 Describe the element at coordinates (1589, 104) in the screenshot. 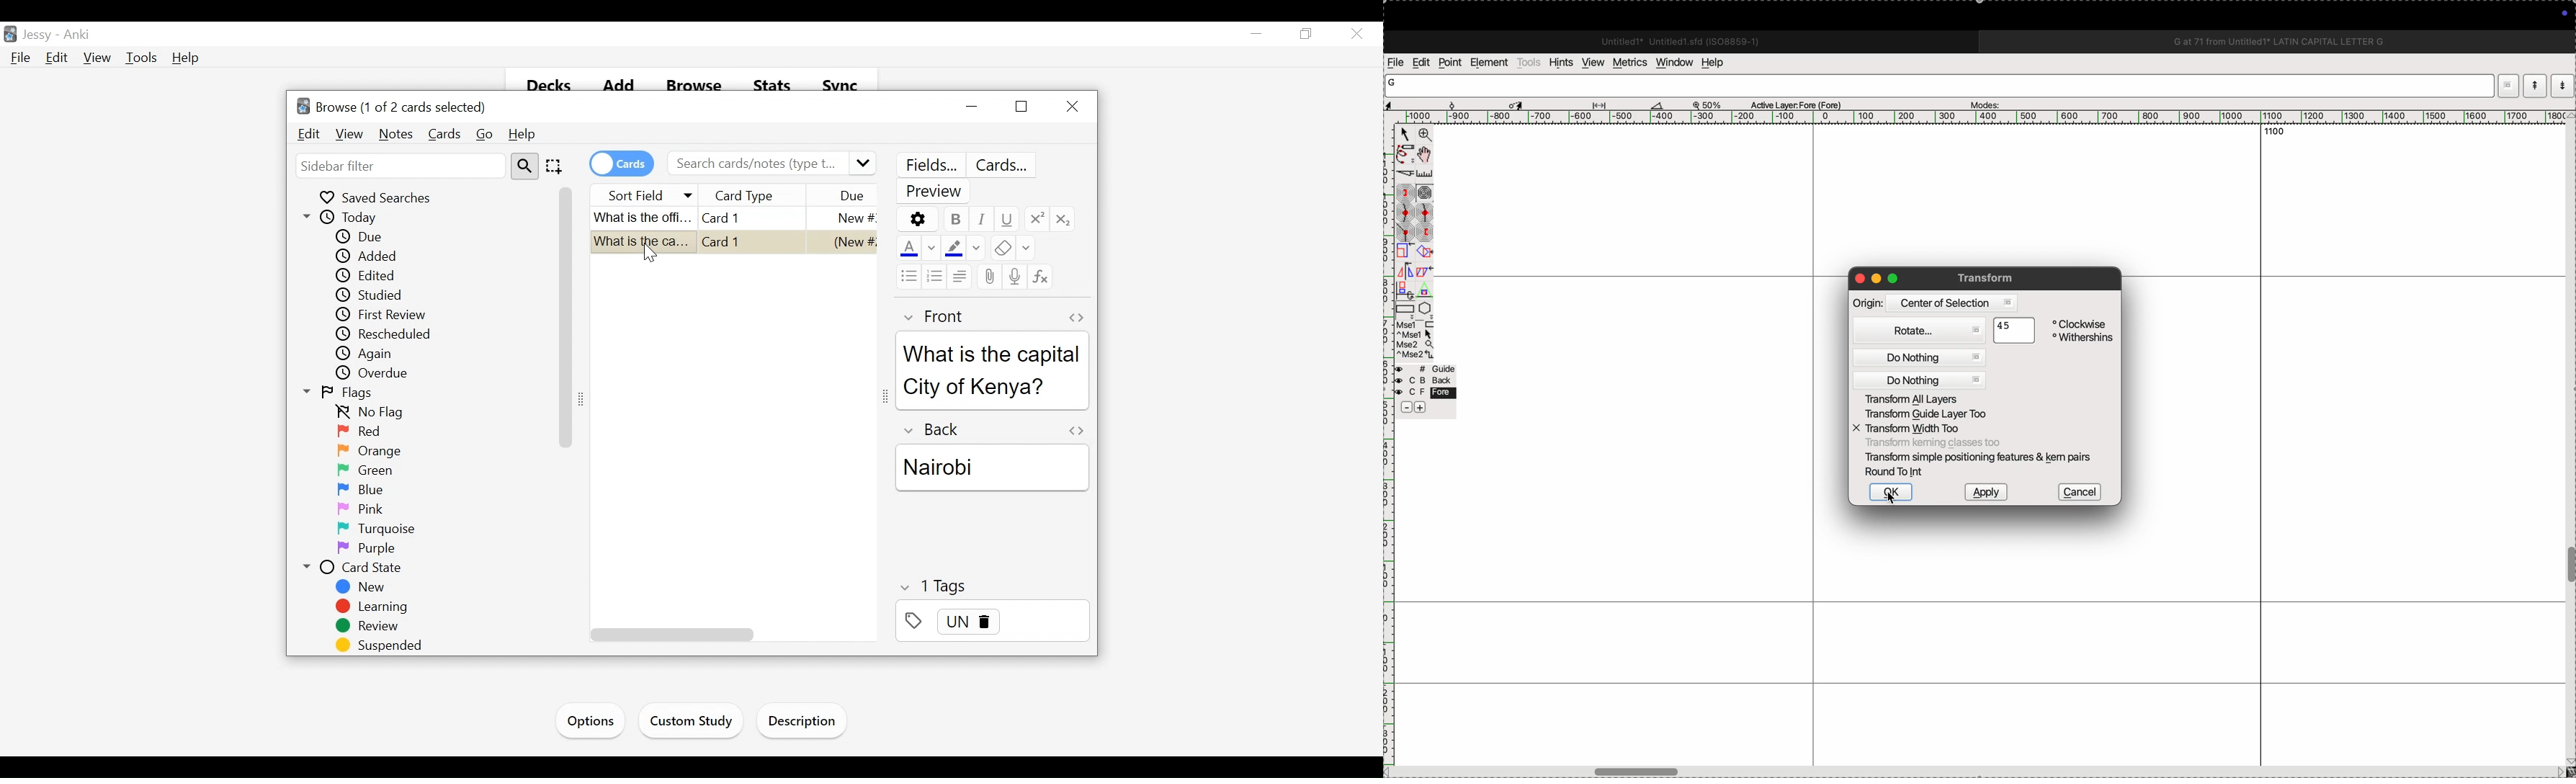

I see `measurements` at that location.